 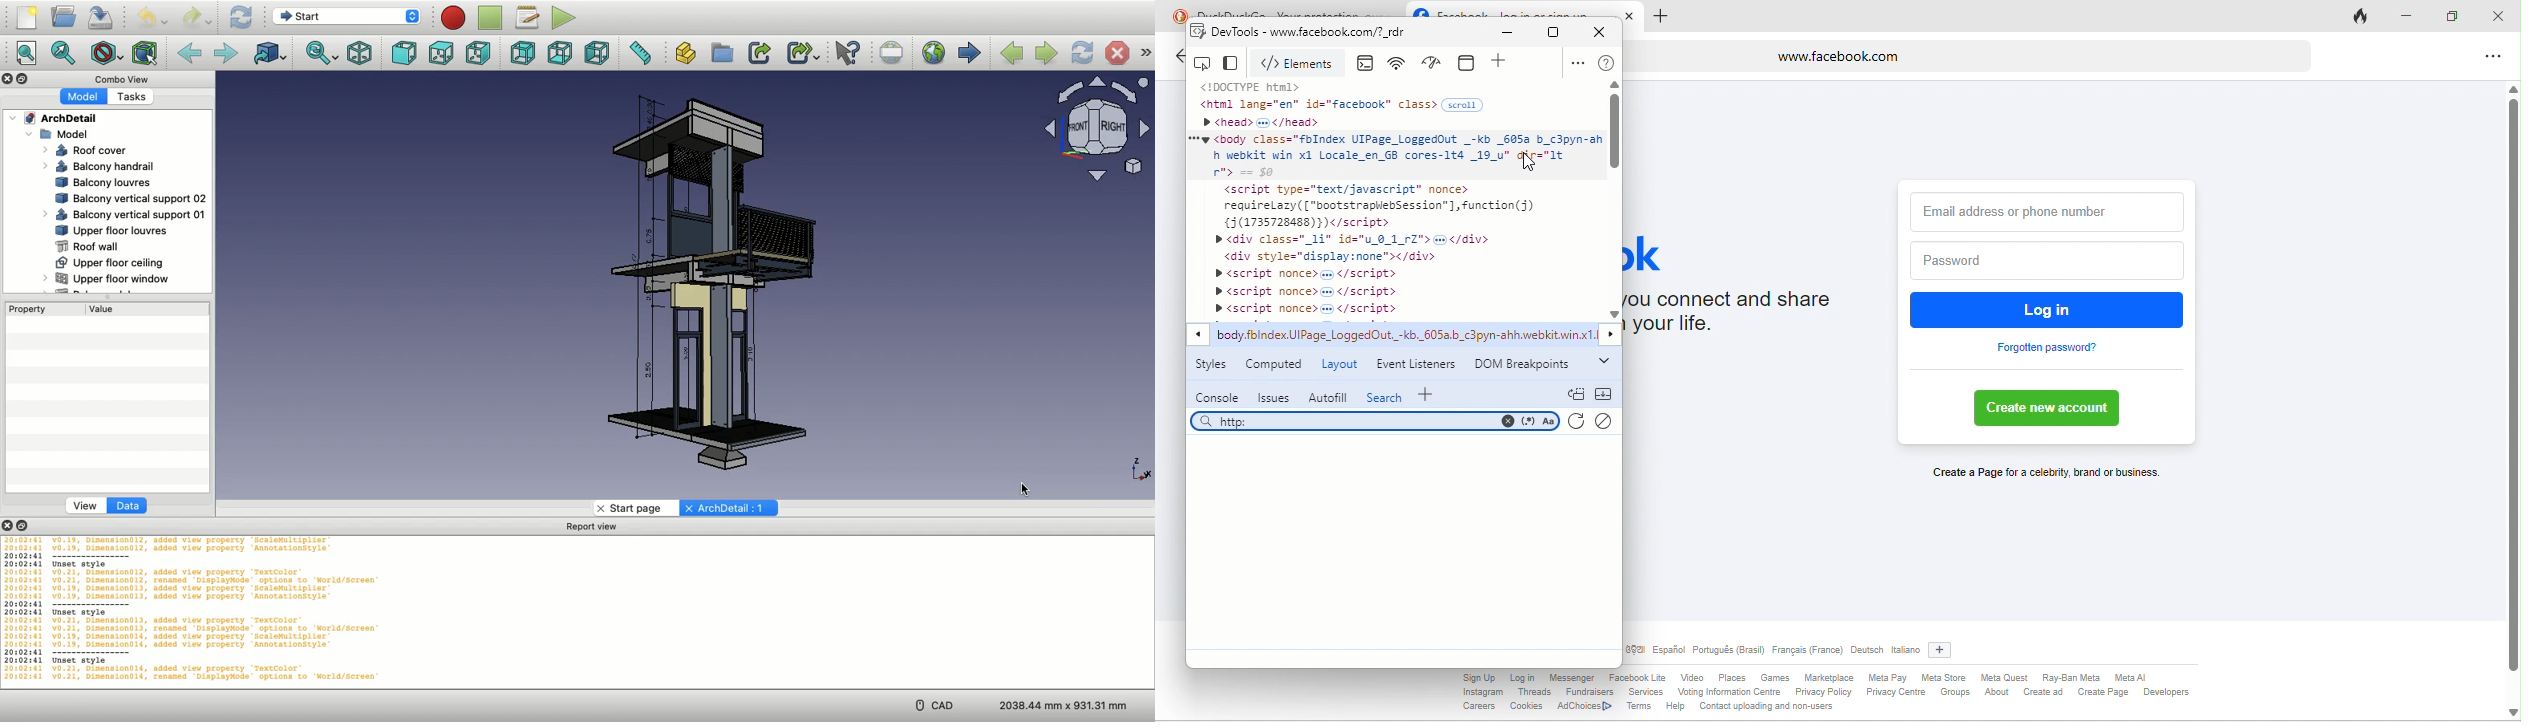 What do you see at coordinates (124, 214) in the screenshot?
I see `Balcony vertical support 01` at bounding box center [124, 214].